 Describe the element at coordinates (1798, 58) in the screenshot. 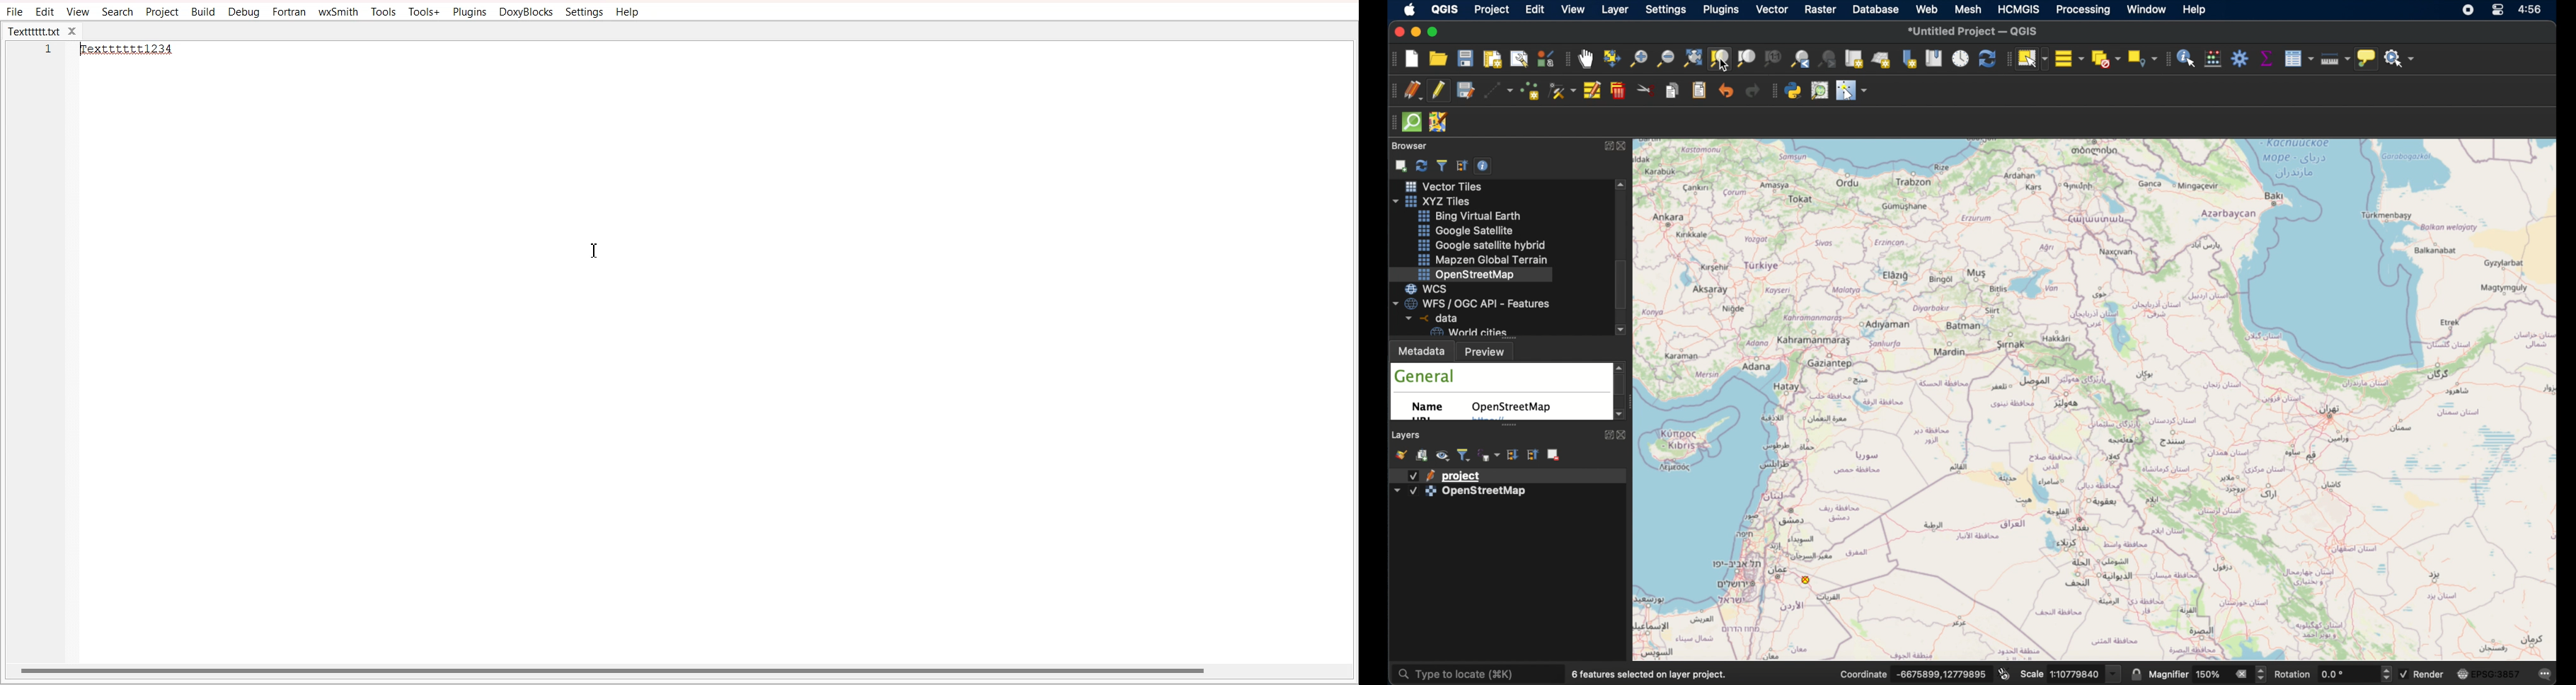

I see `zoom last` at that location.